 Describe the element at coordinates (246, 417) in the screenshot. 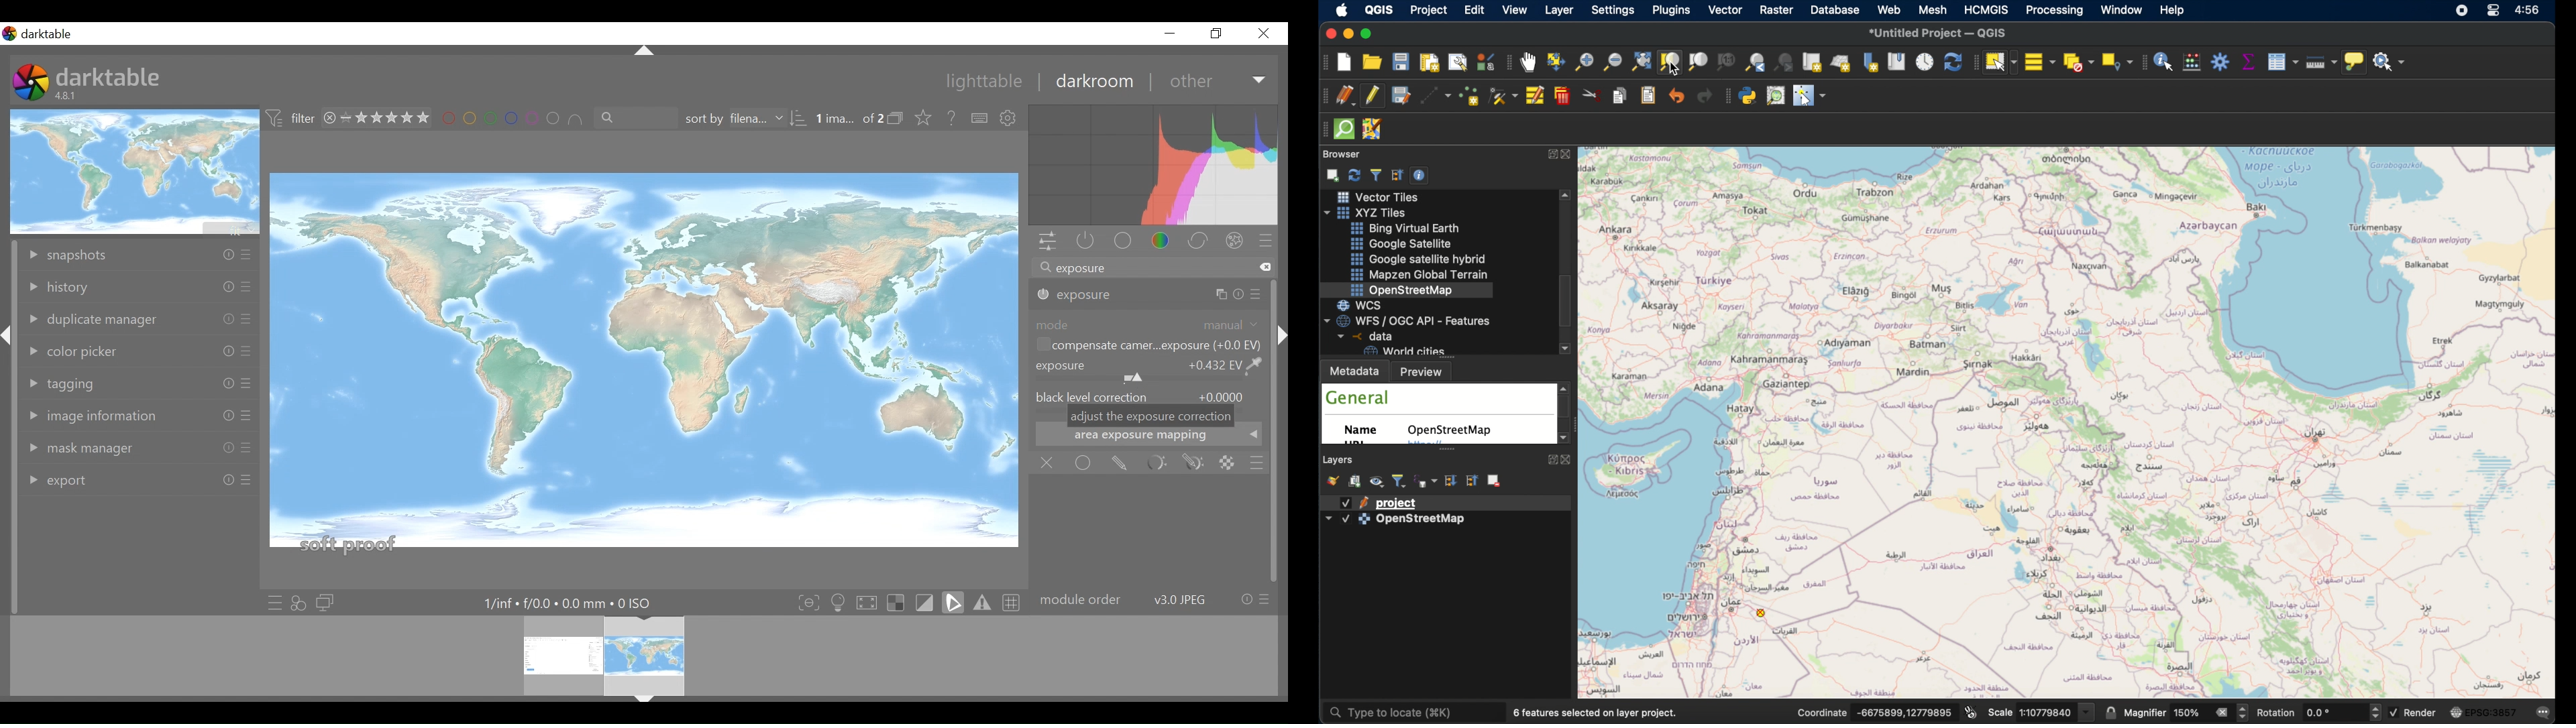

I see `` at that location.